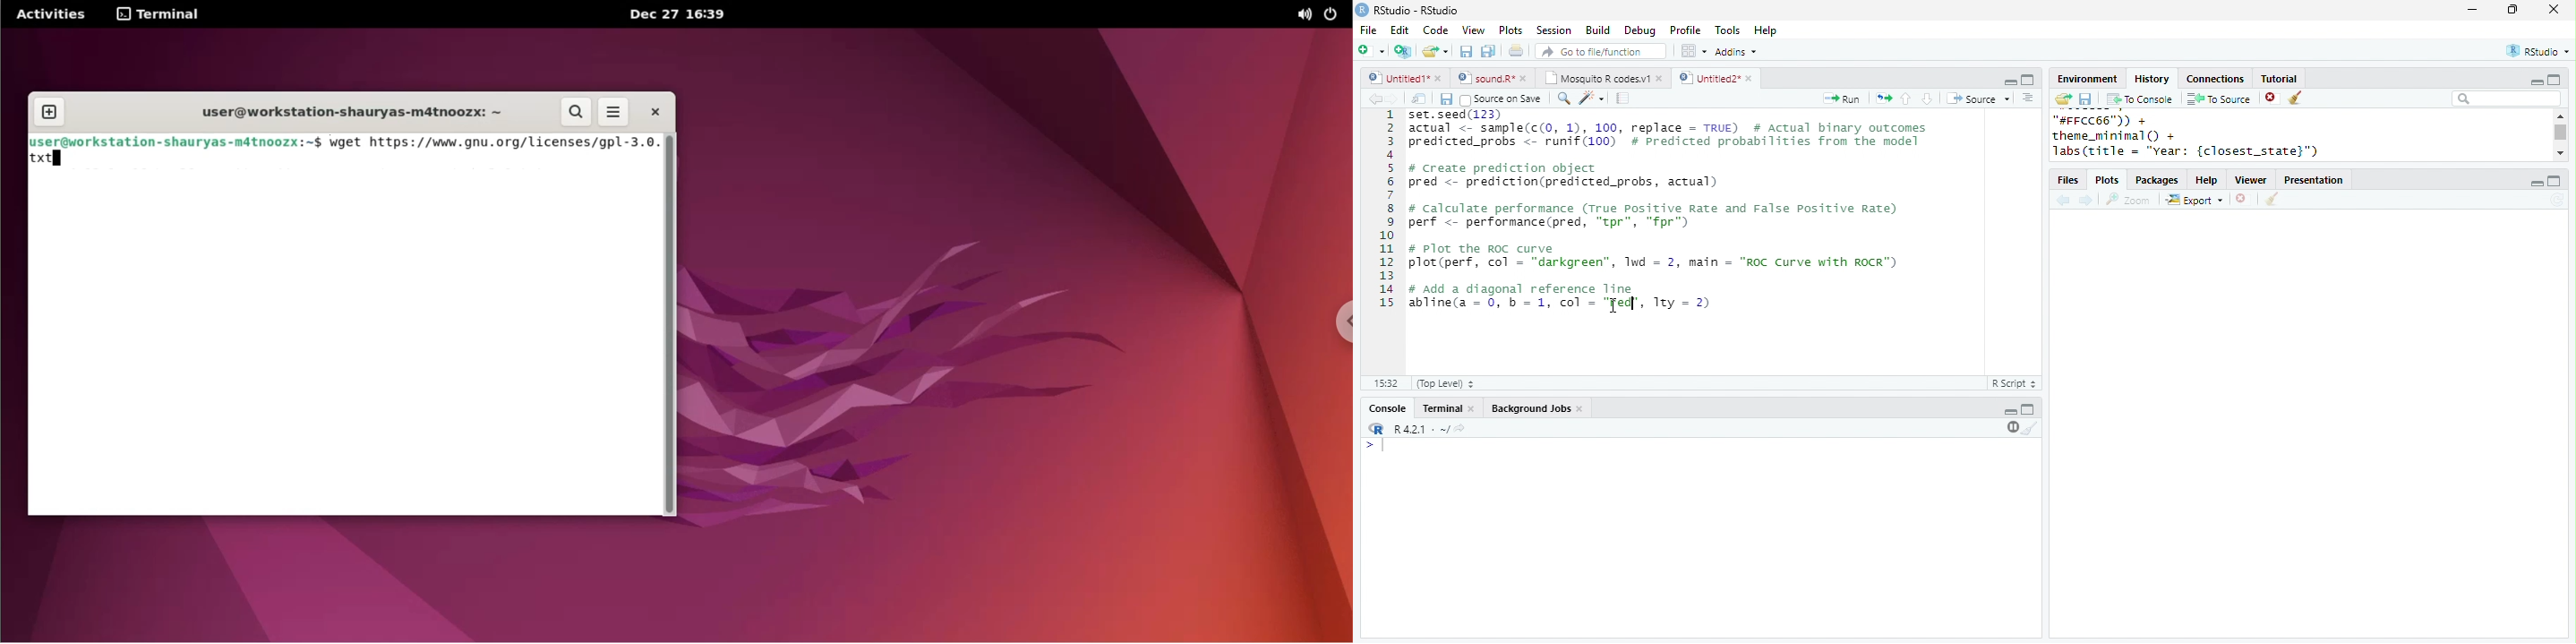 The width and height of the screenshot is (2576, 644). Describe the element at coordinates (2085, 99) in the screenshot. I see `save` at that location.